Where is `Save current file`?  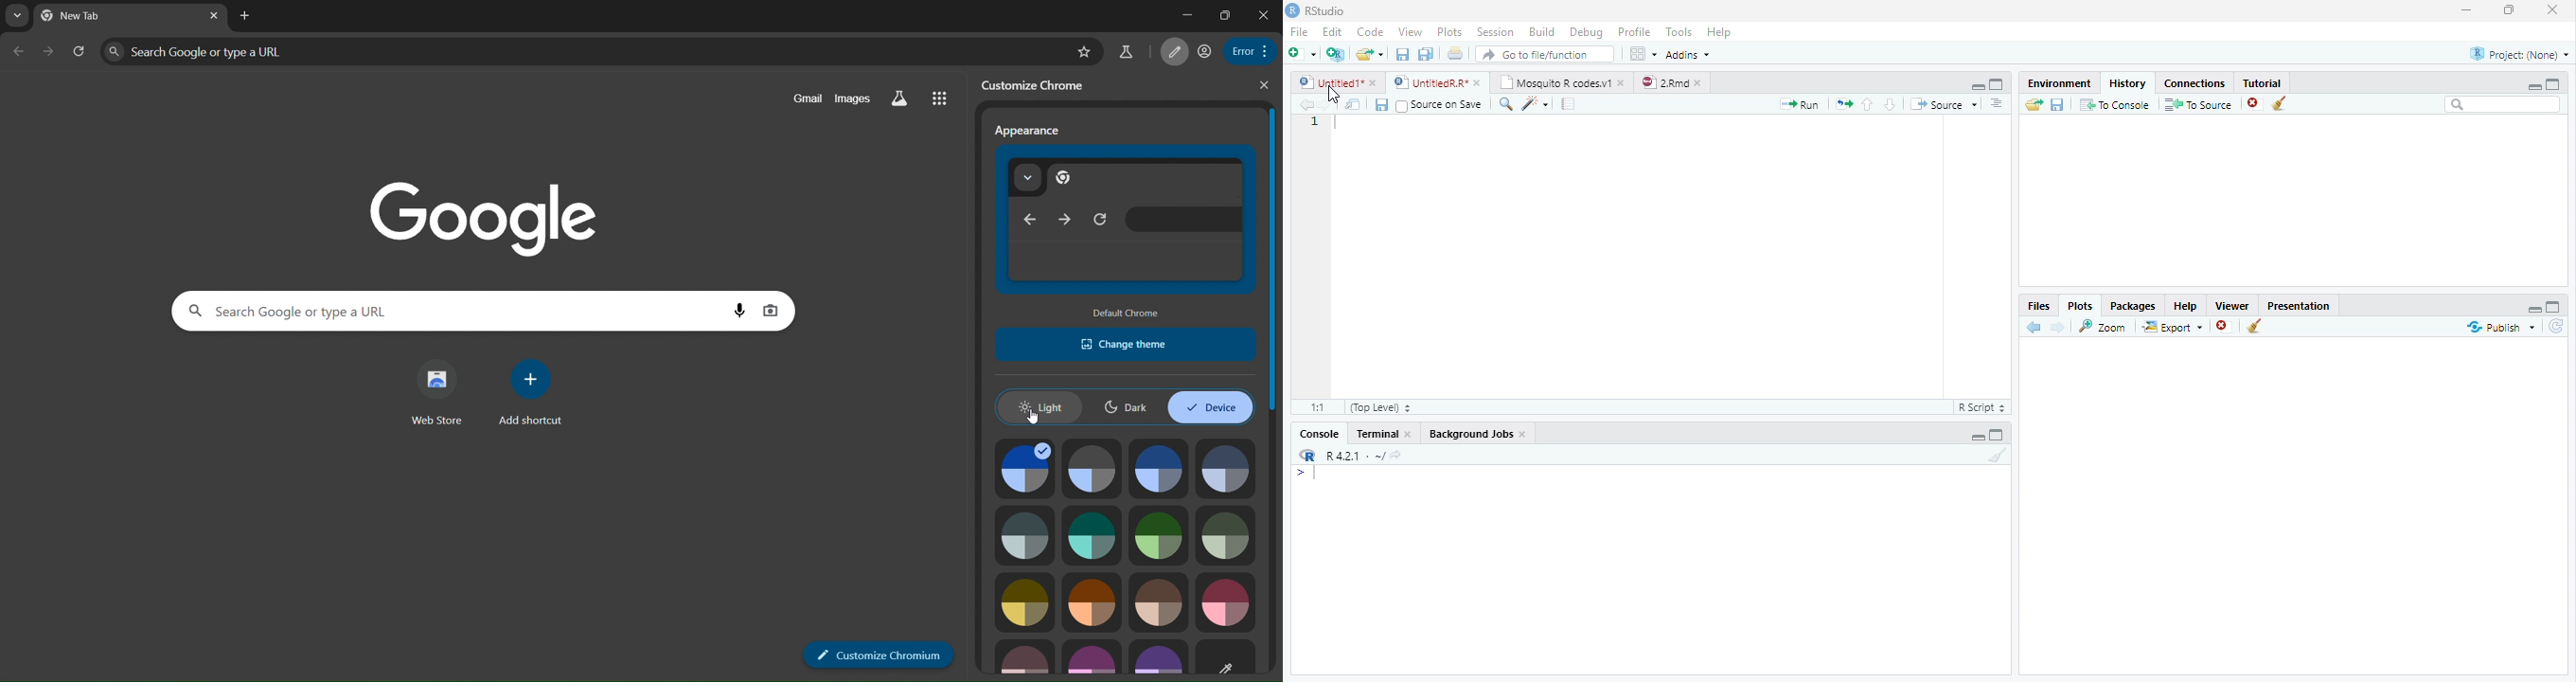 Save current file is located at coordinates (1402, 54).